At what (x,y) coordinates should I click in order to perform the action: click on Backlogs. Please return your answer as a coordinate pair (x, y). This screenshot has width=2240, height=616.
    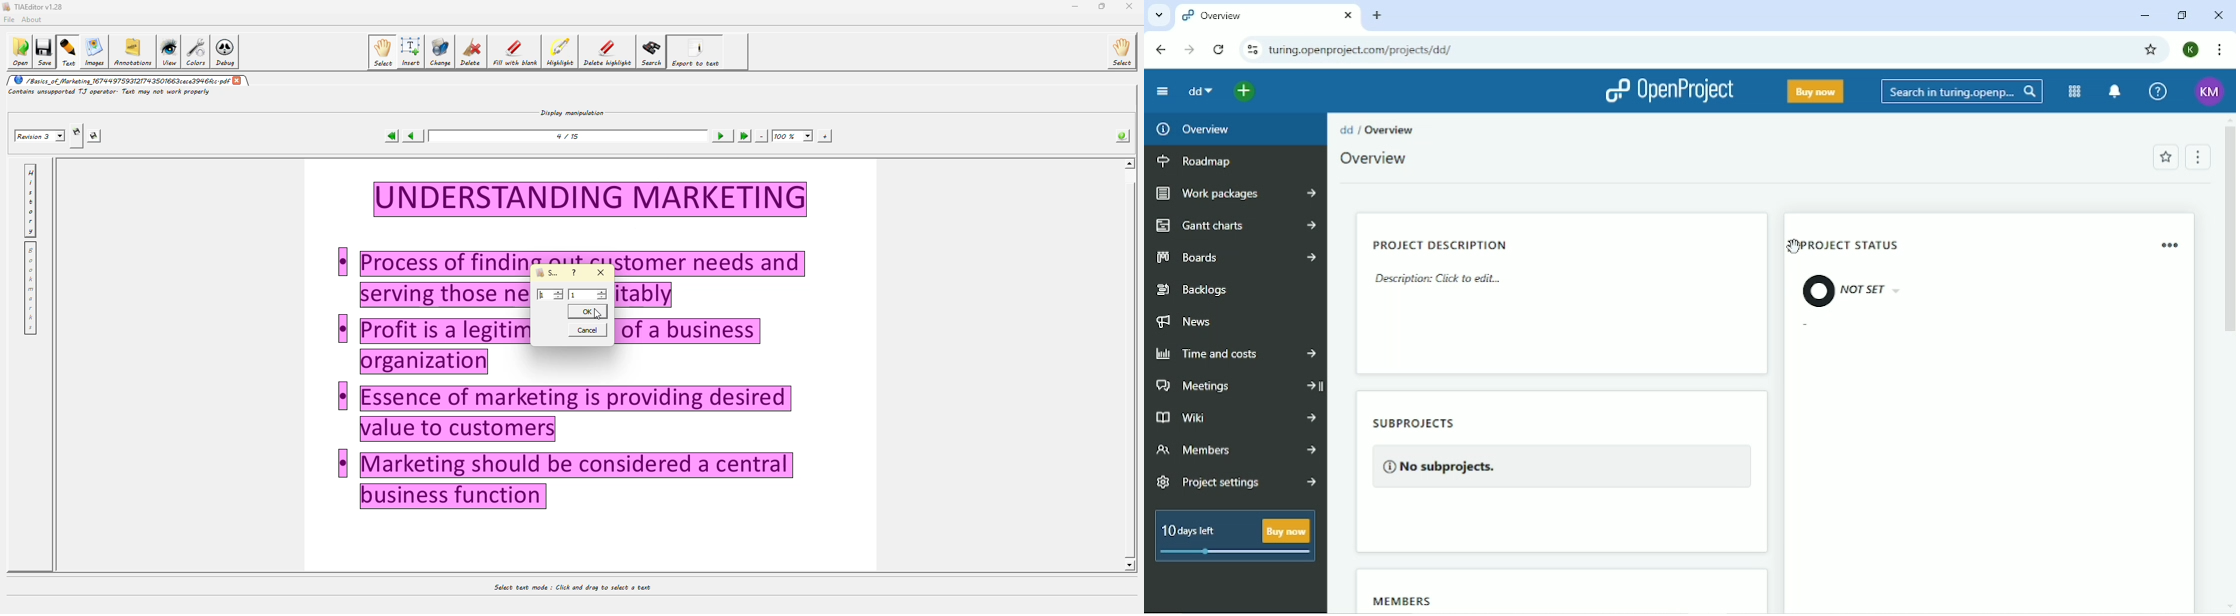
    Looking at the image, I should click on (1193, 288).